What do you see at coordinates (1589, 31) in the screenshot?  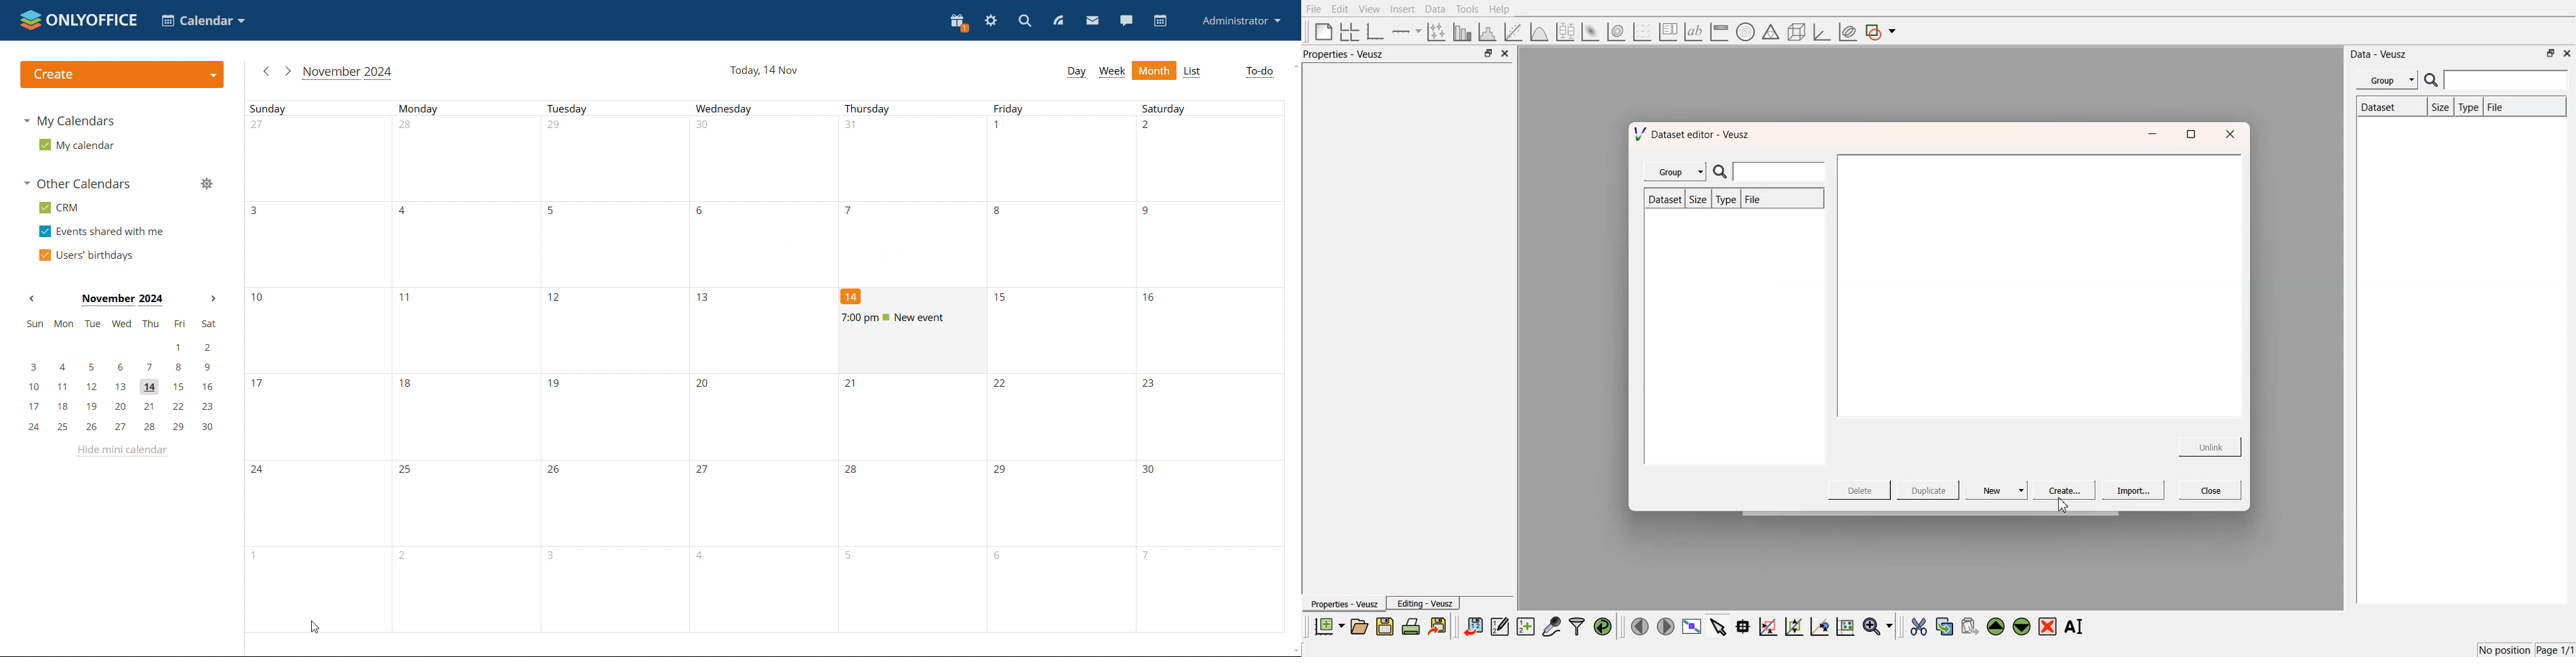 I see `plot a 2d datasets as image` at bounding box center [1589, 31].